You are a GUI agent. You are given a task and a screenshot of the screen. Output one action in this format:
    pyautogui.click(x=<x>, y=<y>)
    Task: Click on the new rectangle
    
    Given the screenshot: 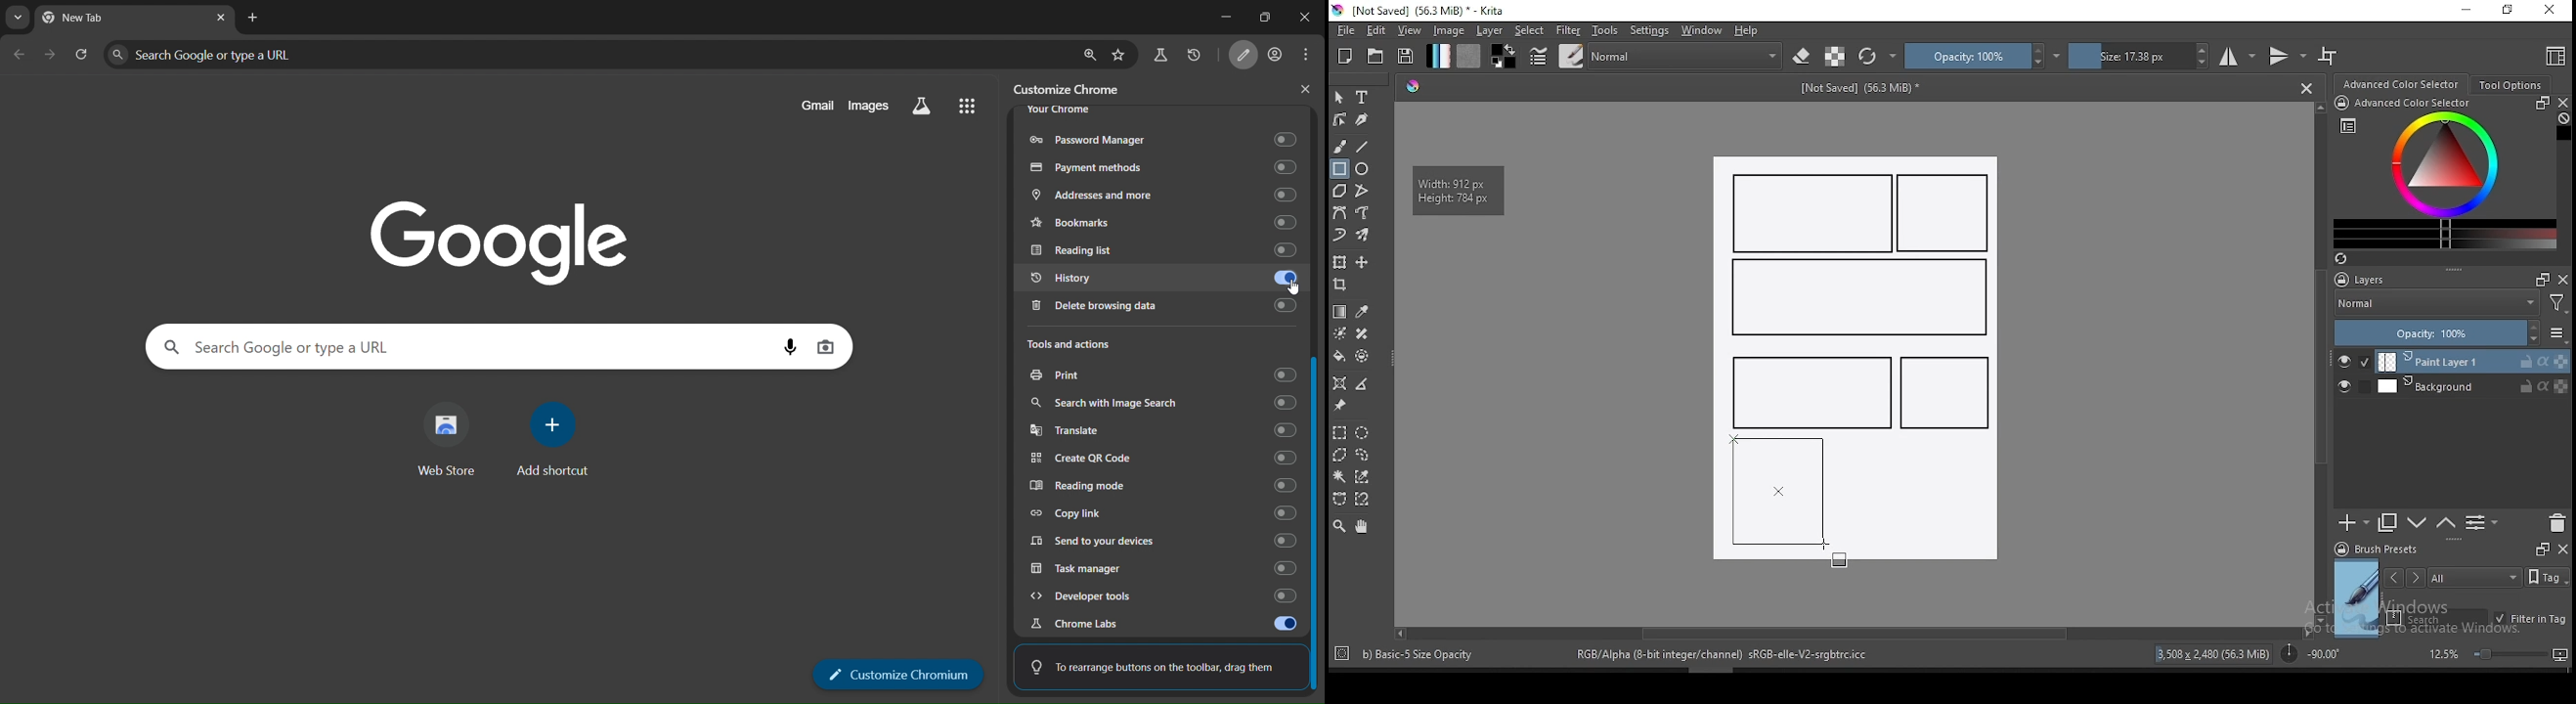 What is the action you would take?
    pyautogui.click(x=1813, y=213)
    